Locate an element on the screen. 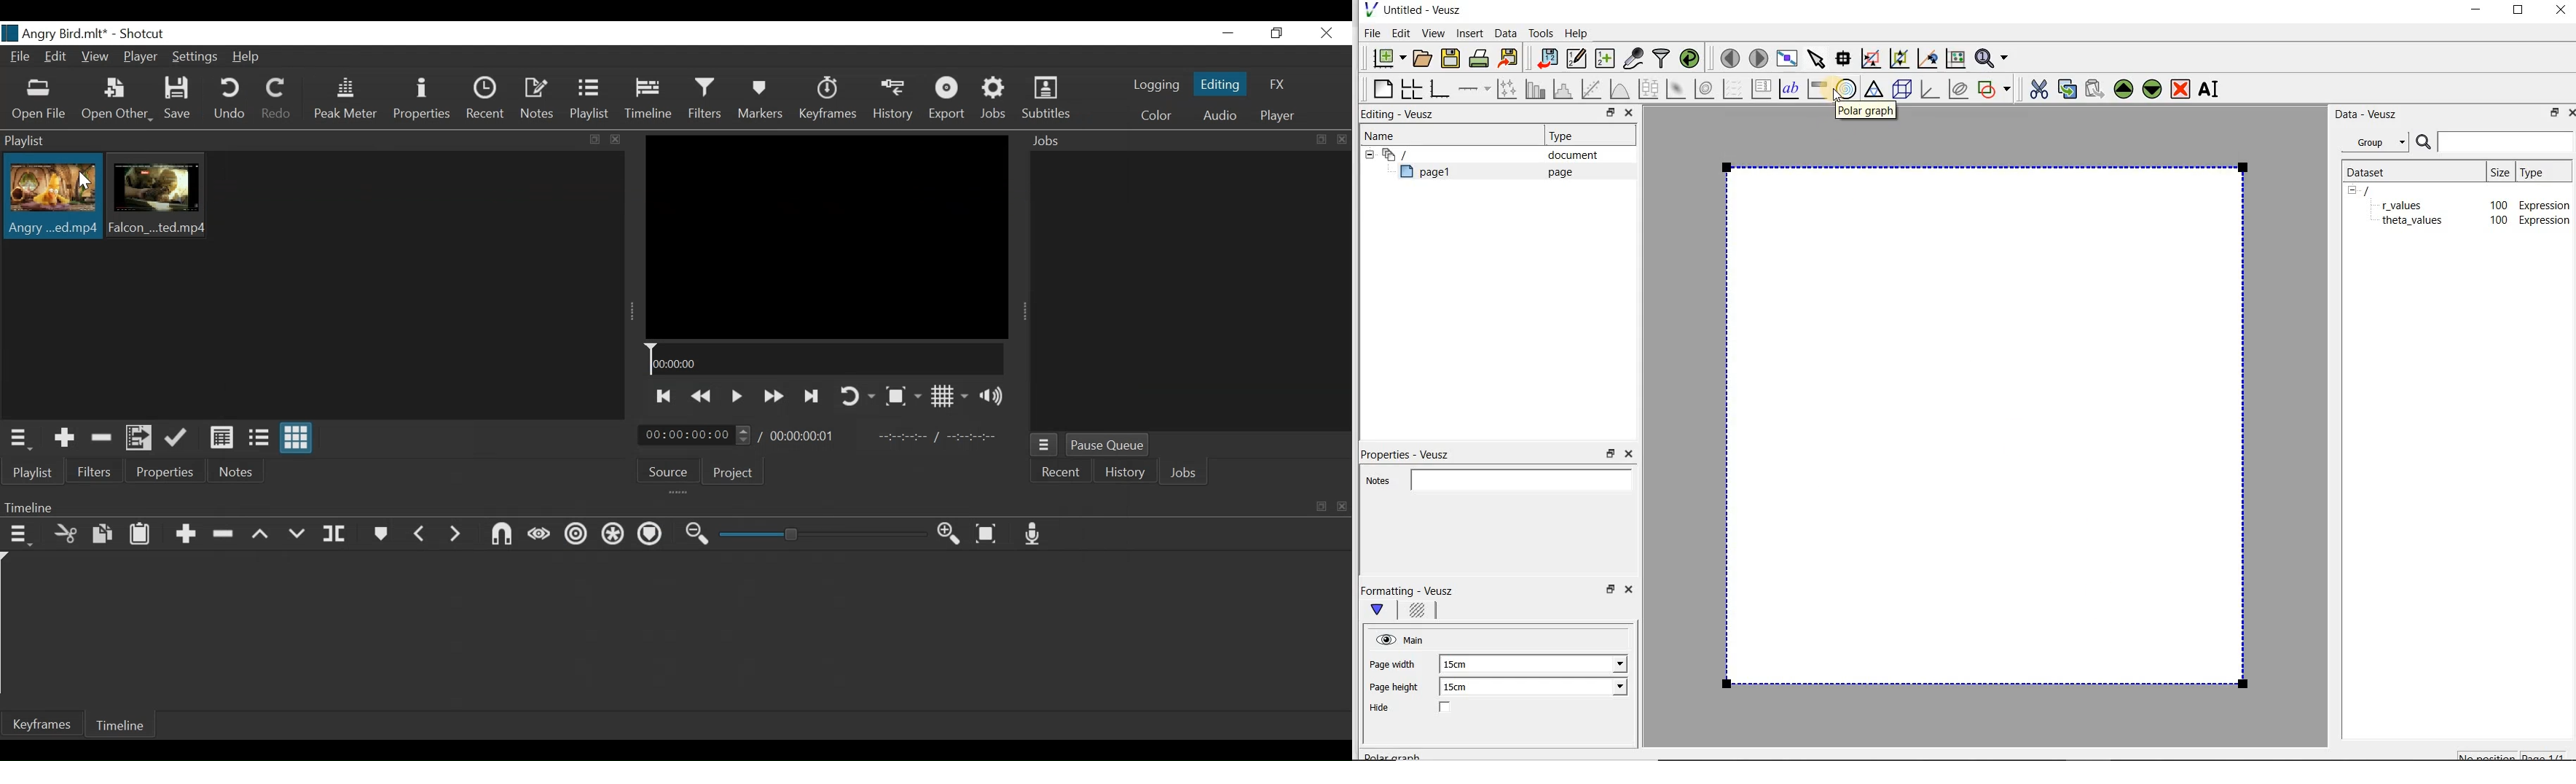  Help is located at coordinates (1578, 33).